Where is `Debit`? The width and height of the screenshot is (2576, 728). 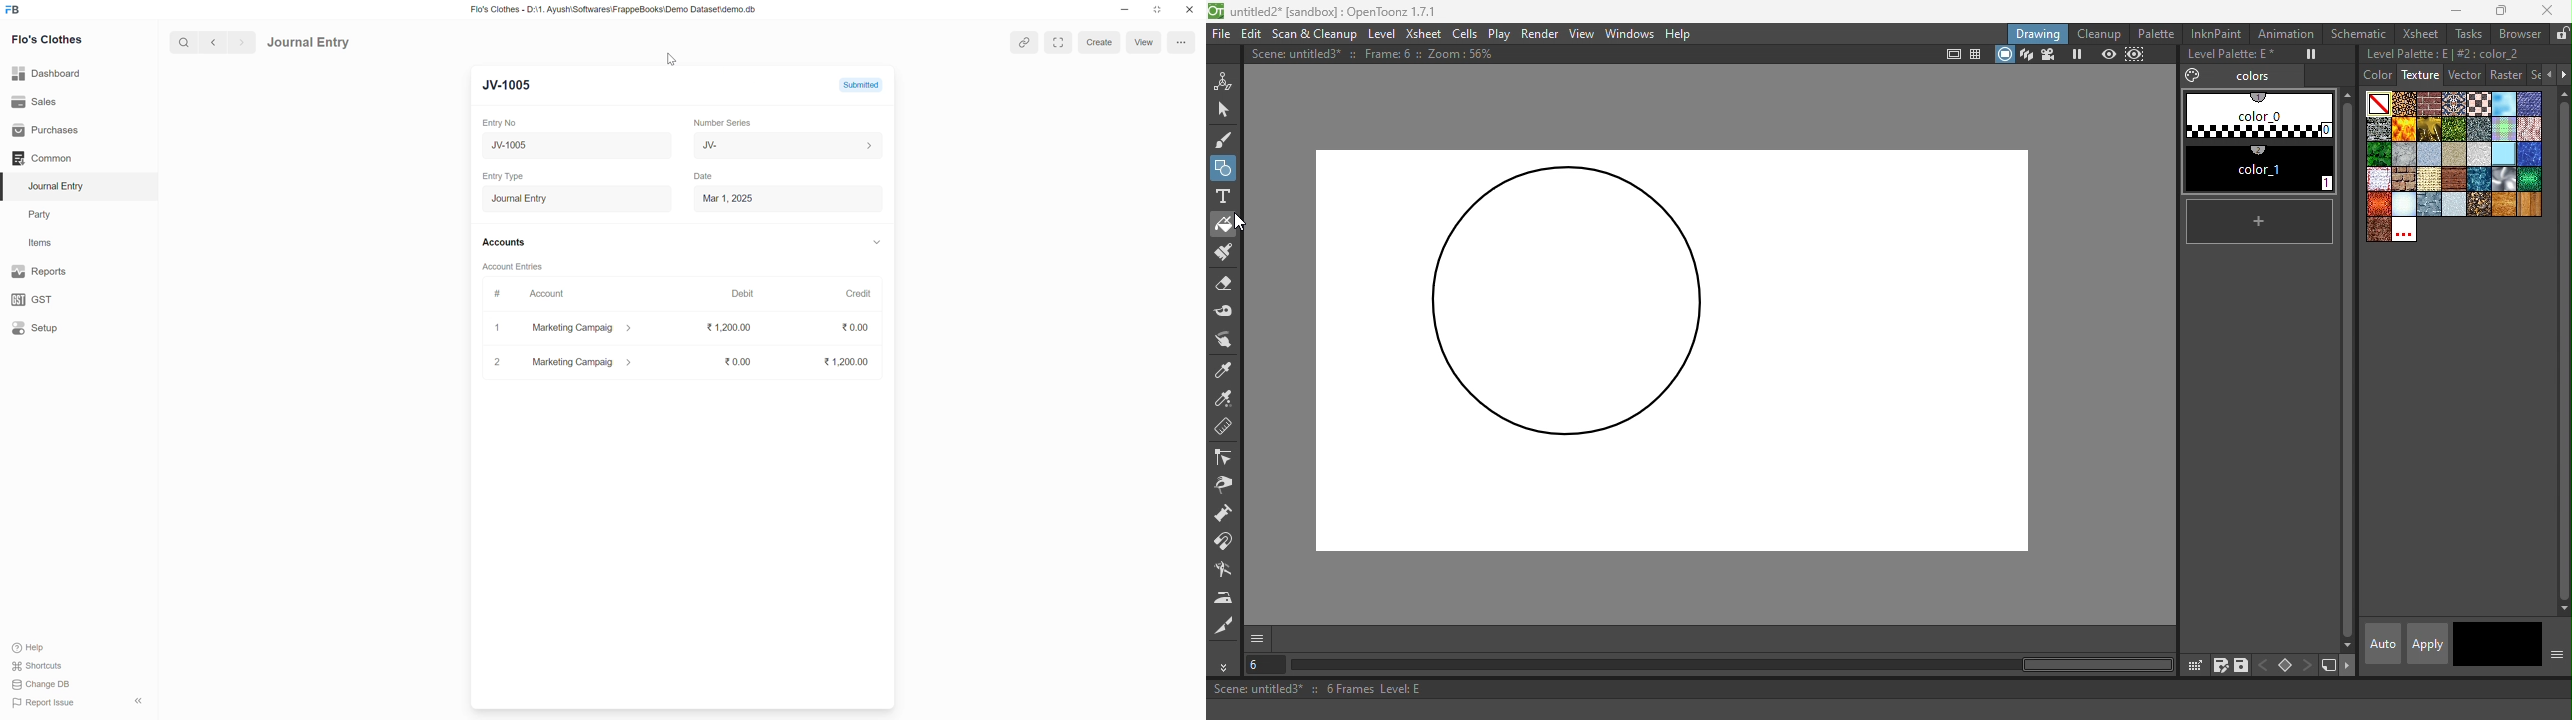 Debit is located at coordinates (743, 293).